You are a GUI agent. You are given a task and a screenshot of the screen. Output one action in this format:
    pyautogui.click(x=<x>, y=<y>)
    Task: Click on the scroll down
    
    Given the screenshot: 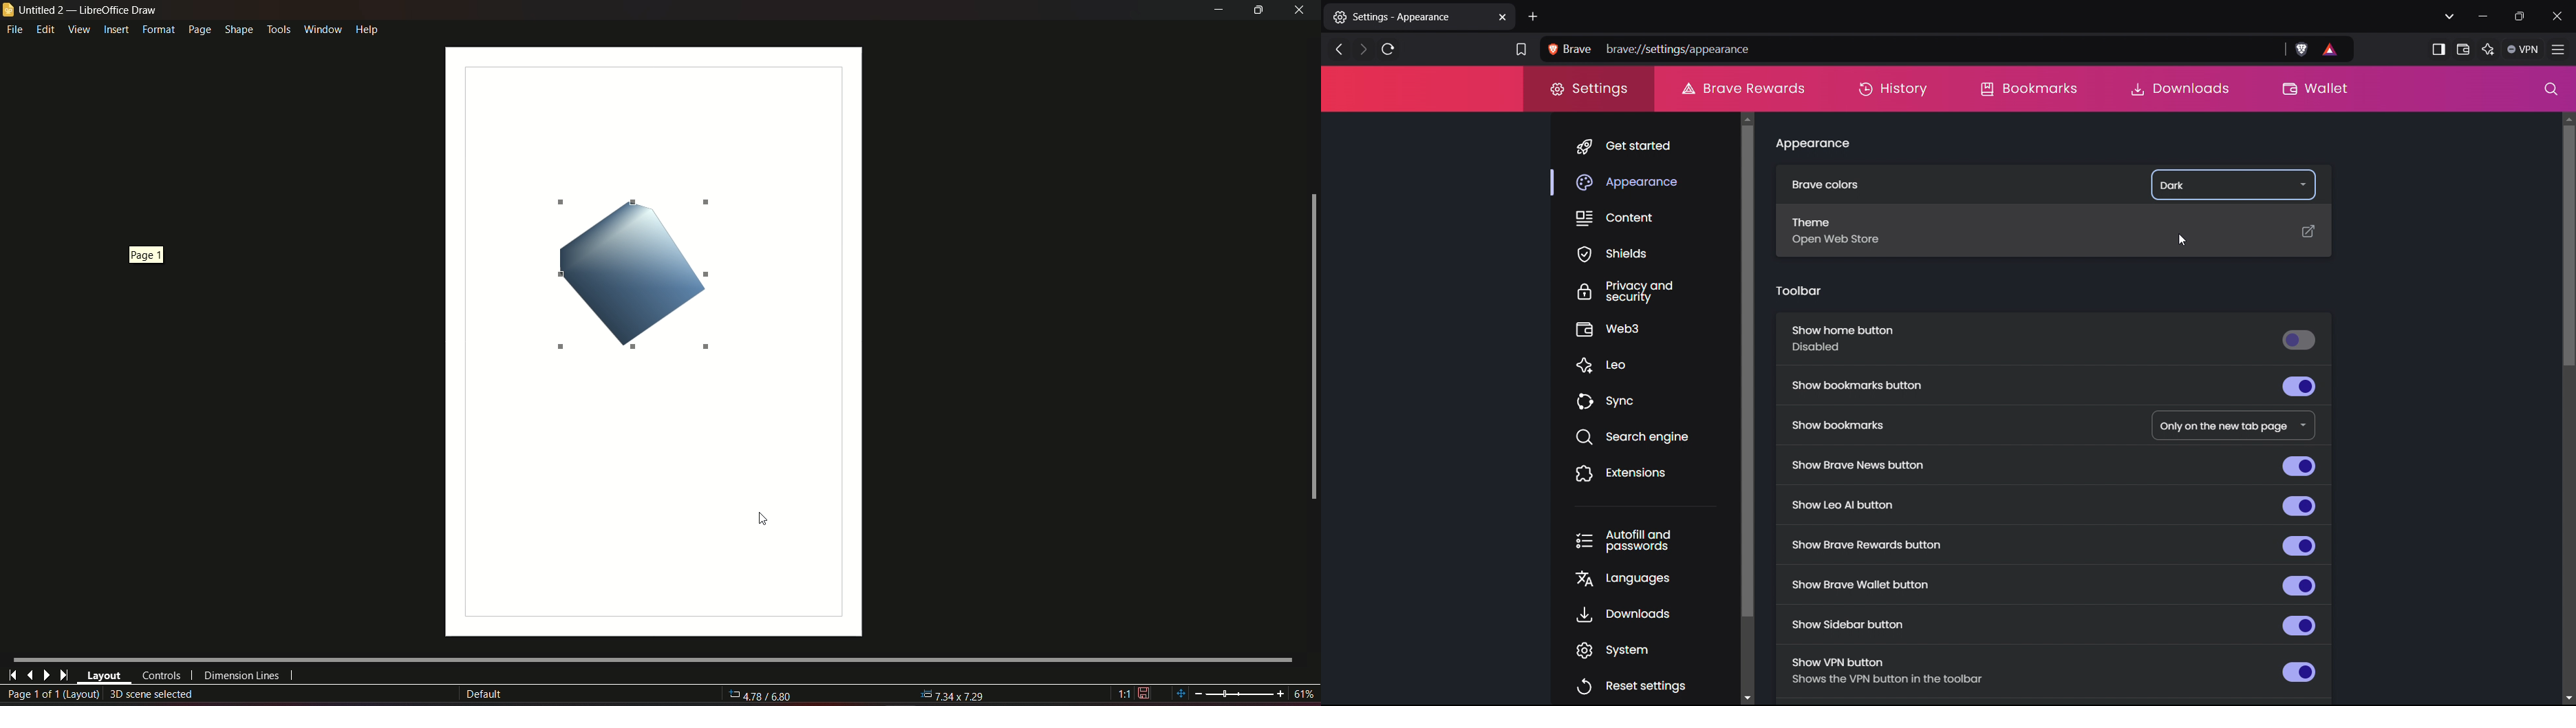 What is the action you would take?
    pyautogui.click(x=1755, y=694)
    